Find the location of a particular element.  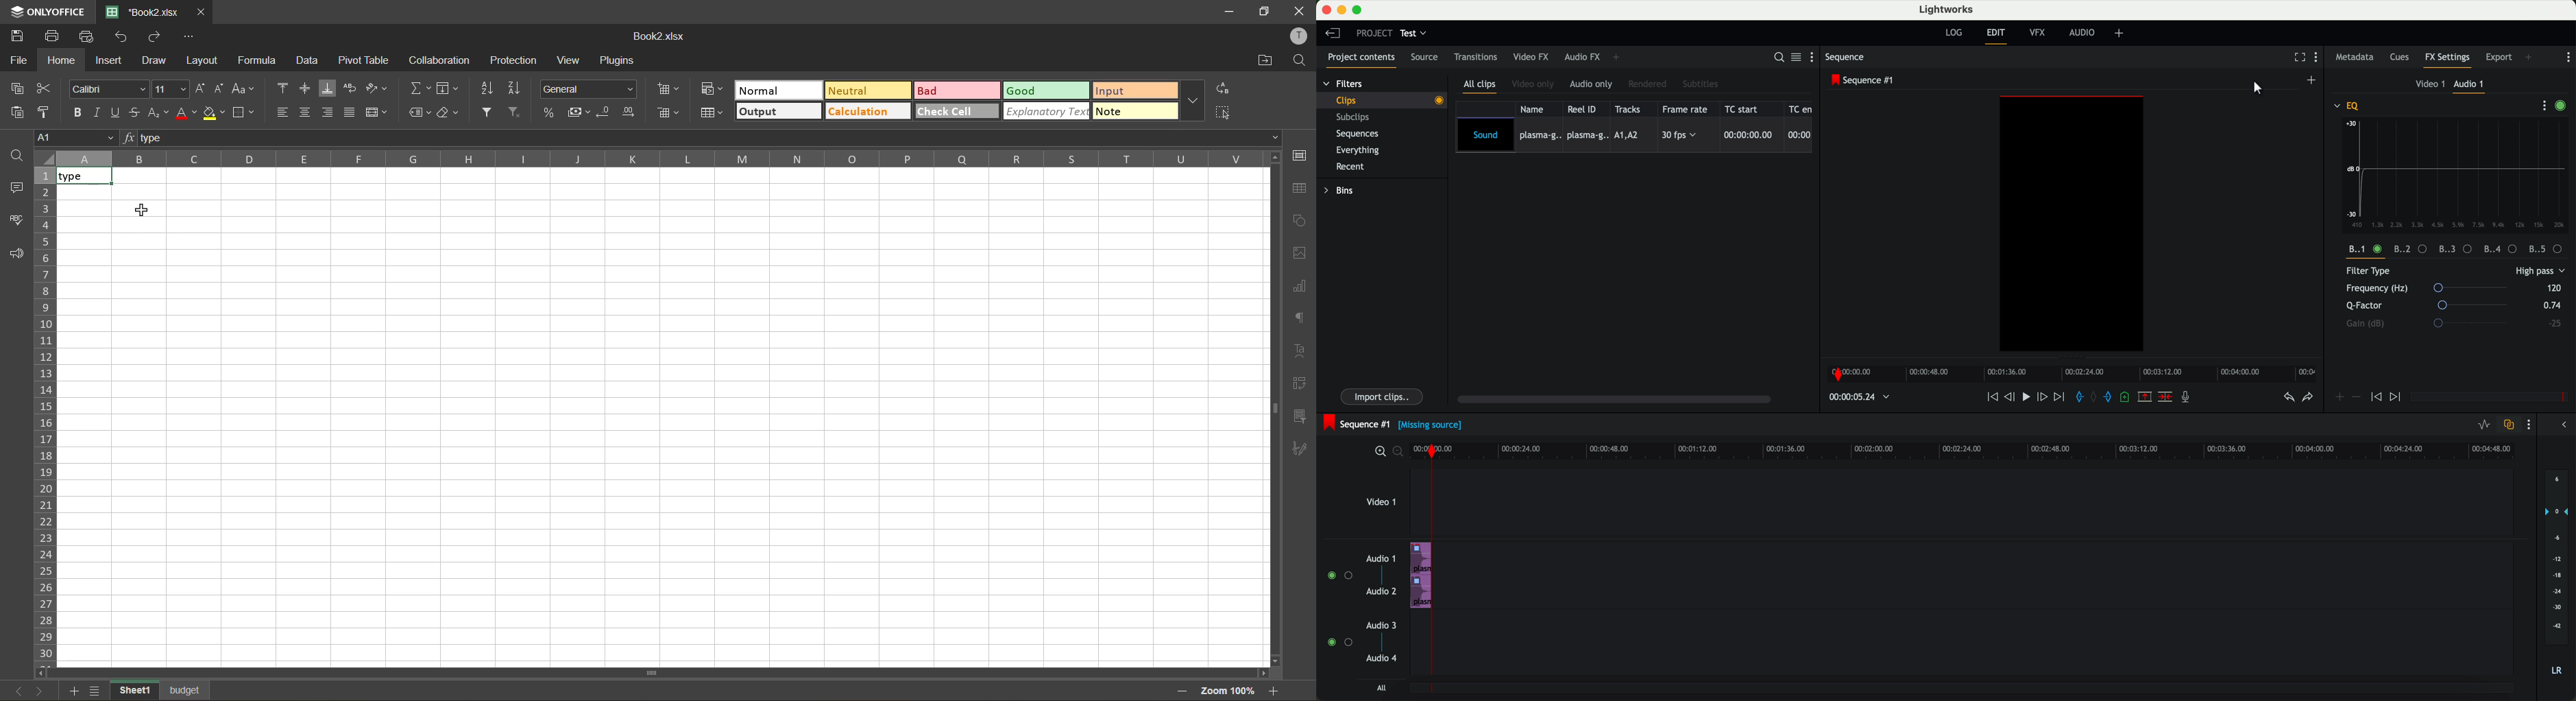

frequency (Hz) is located at coordinates (2431, 289).